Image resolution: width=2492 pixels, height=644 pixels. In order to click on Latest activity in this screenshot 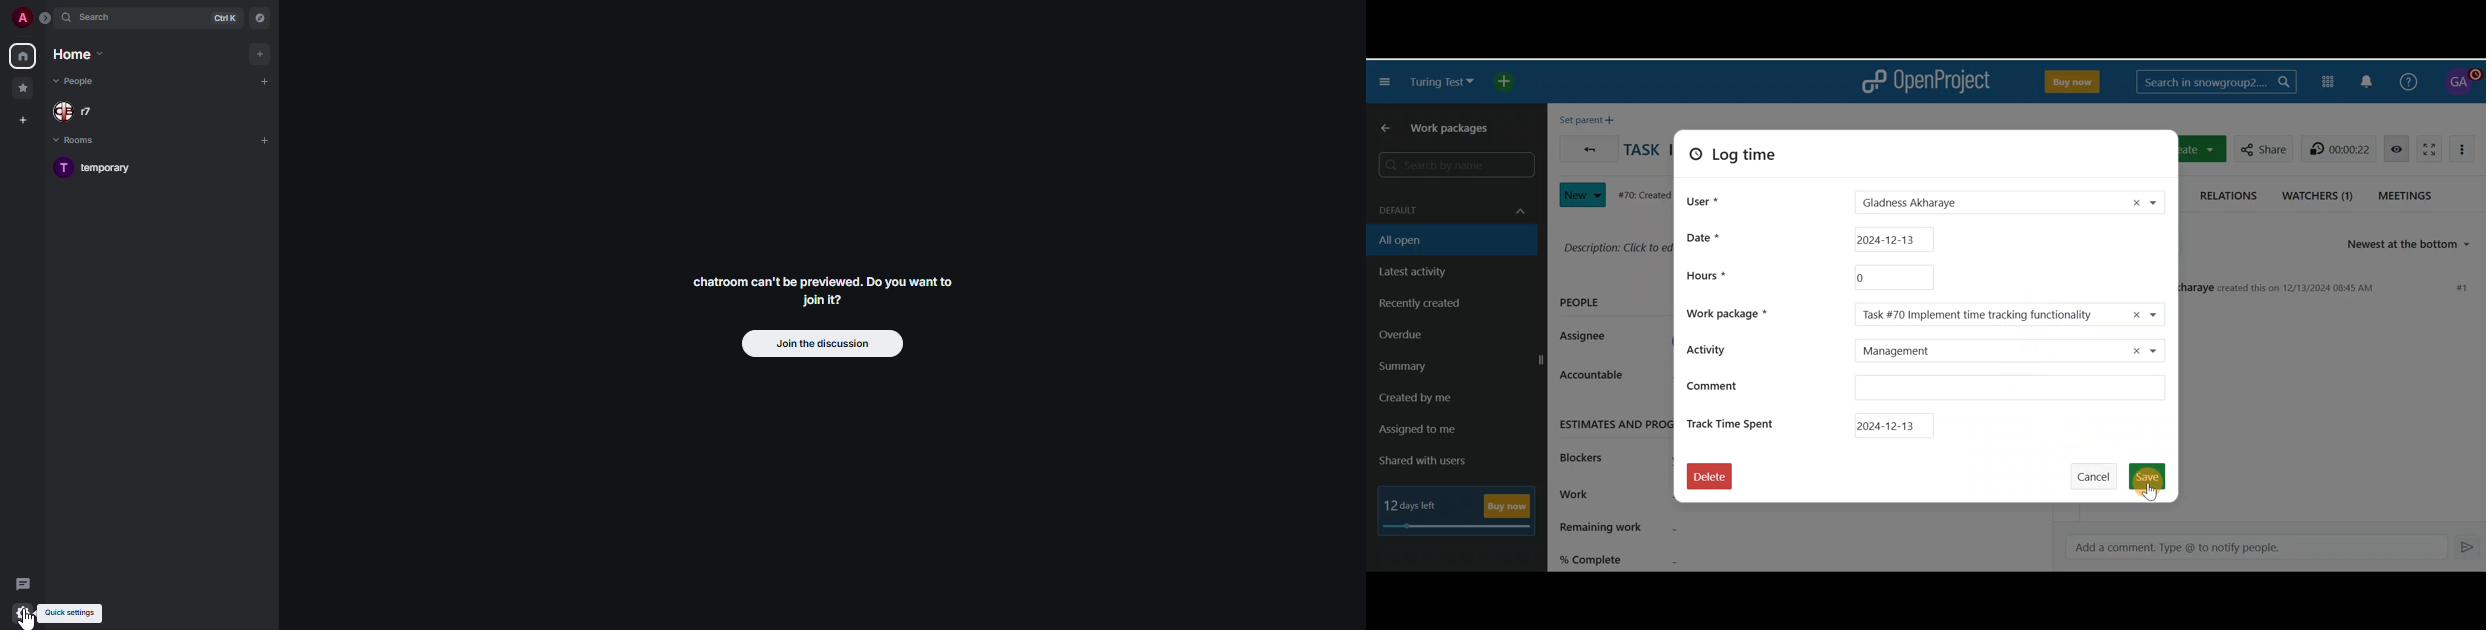, I will do `click(1430, 272)`.